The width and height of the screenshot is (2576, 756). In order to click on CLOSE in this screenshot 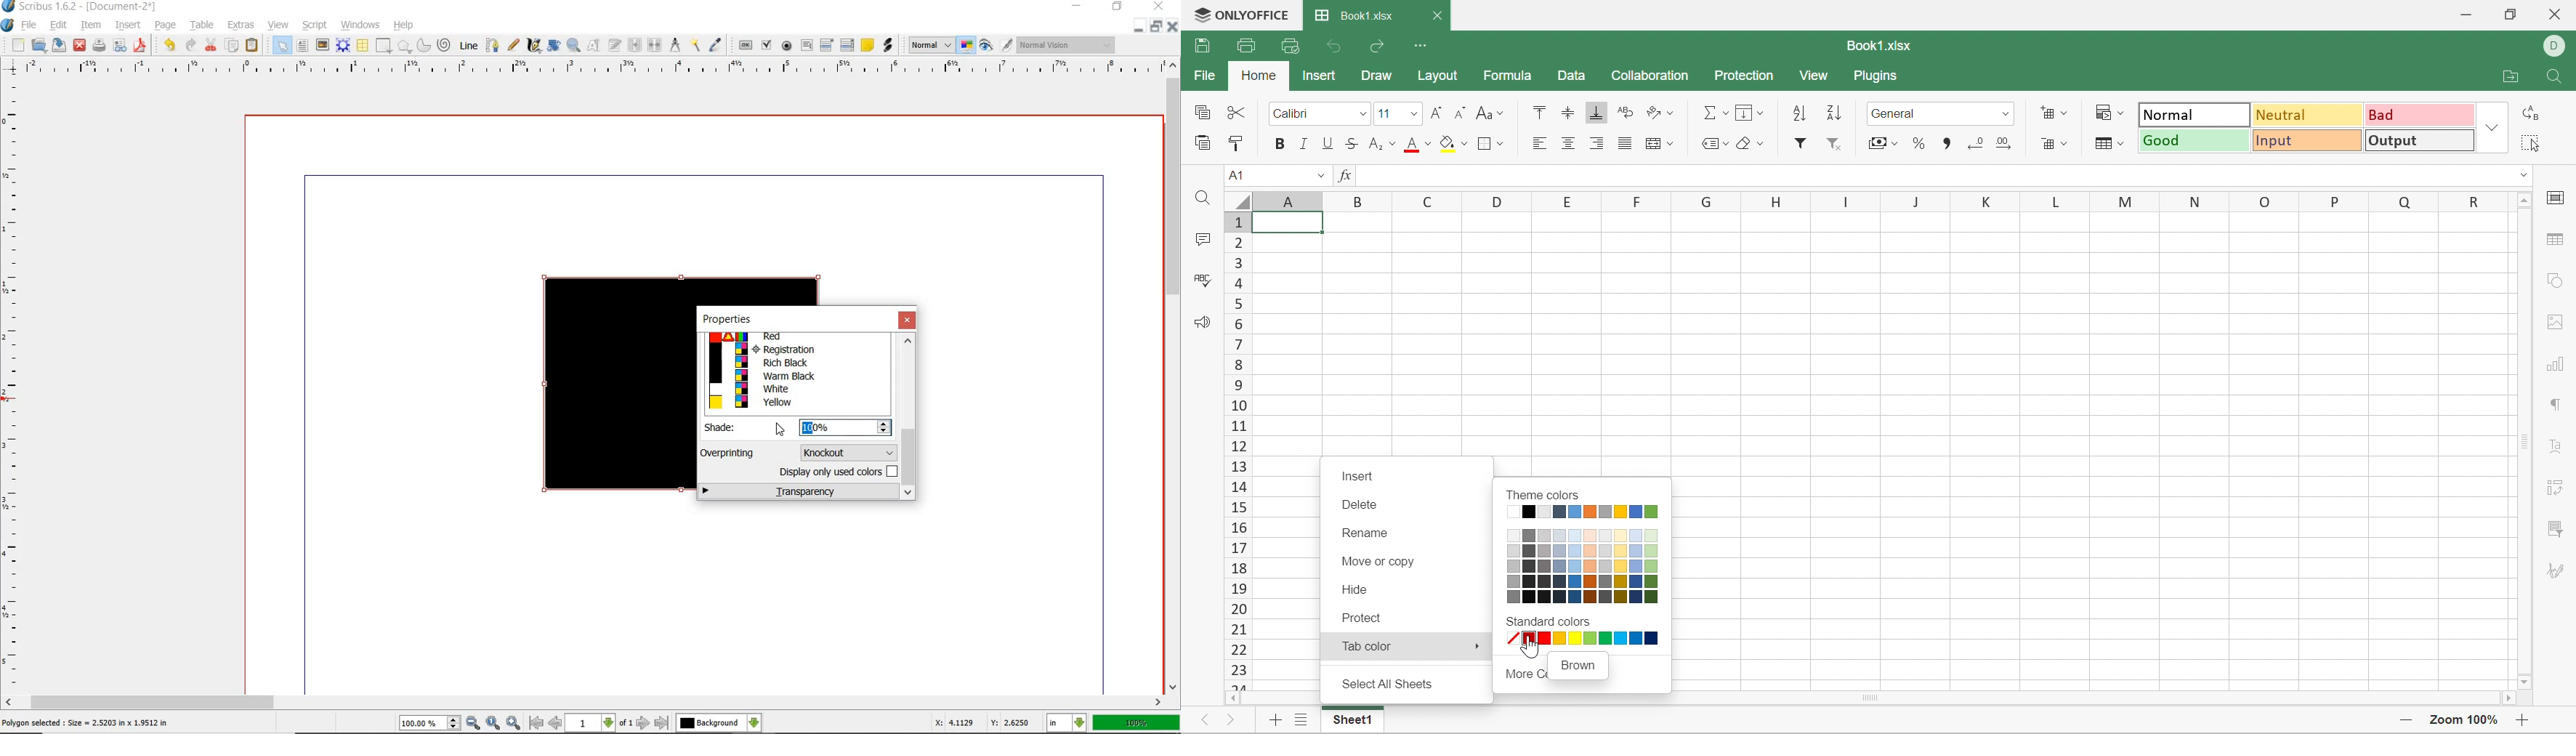, I will do `click(1160, 8)`.